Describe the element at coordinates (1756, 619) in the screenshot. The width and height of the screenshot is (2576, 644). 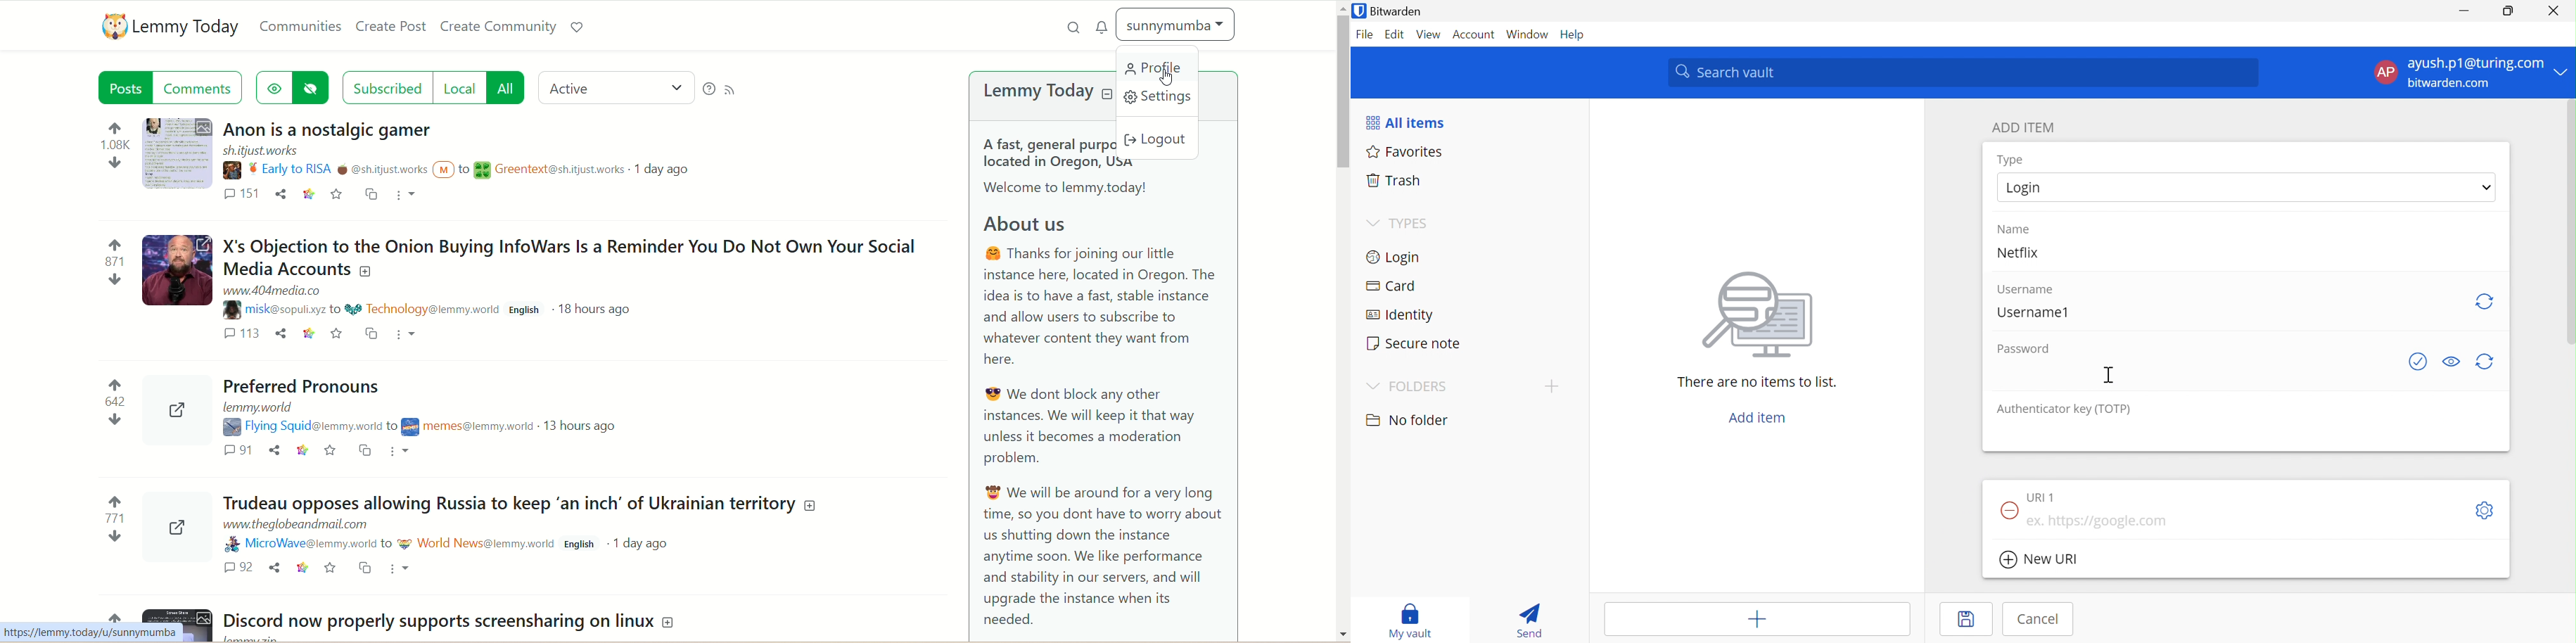
I see `Add item` at that location.